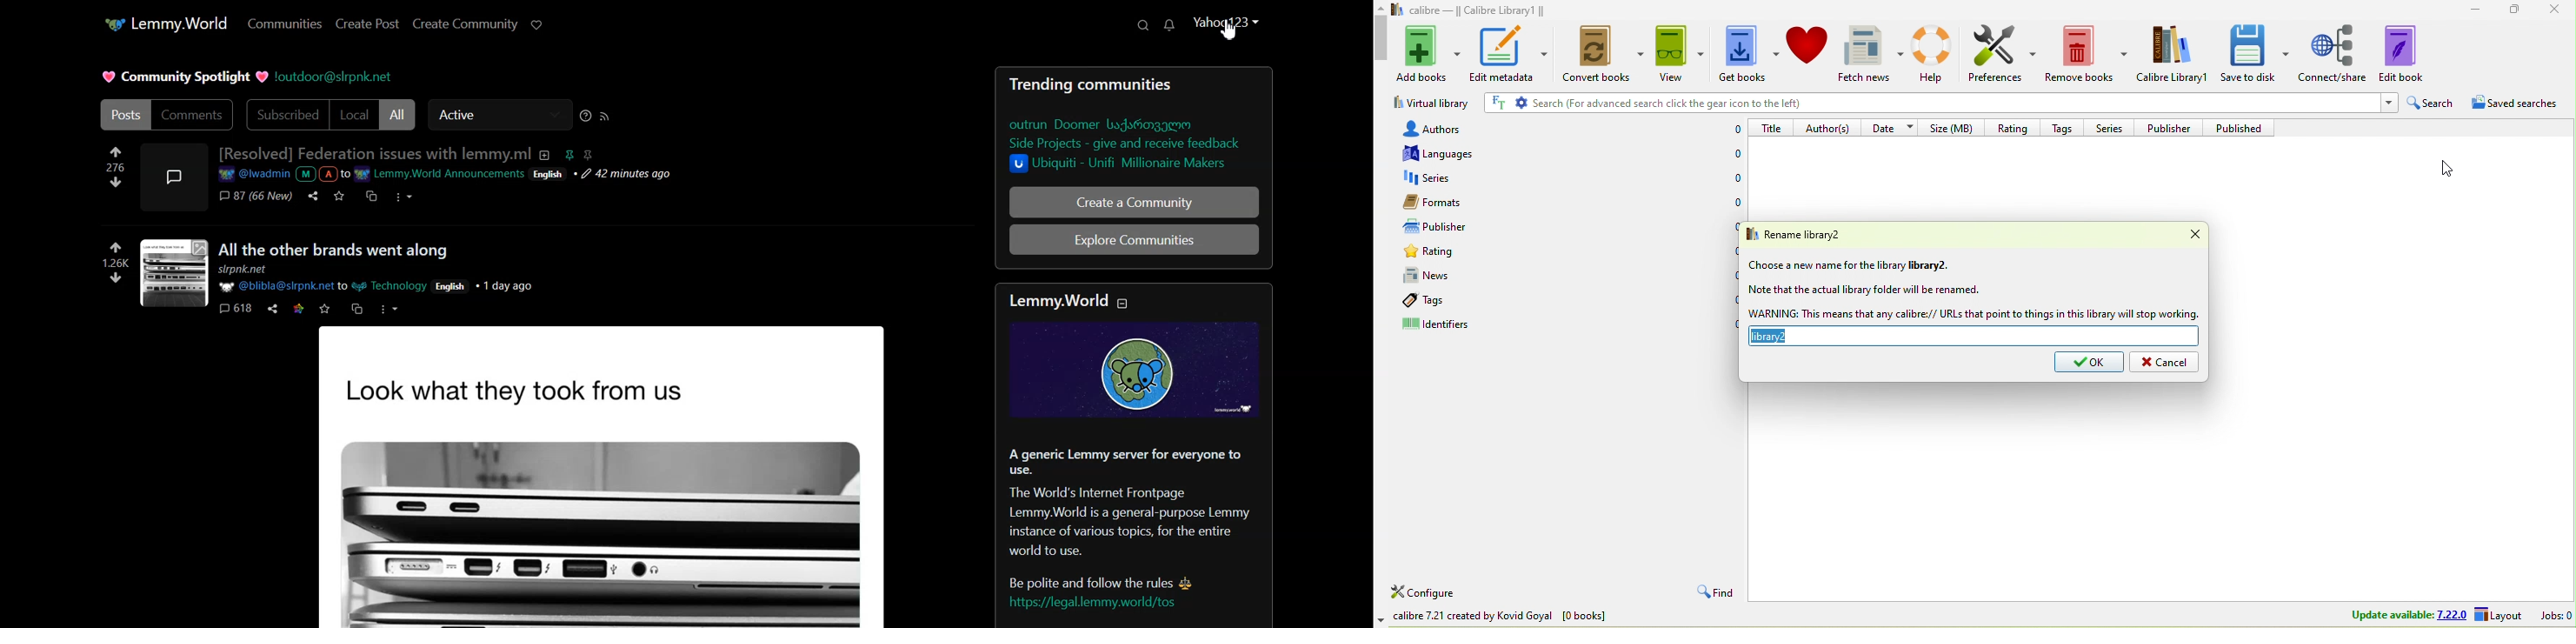 The image size is (2576, 644). I want to click on connect/share, so click(2333, 52).